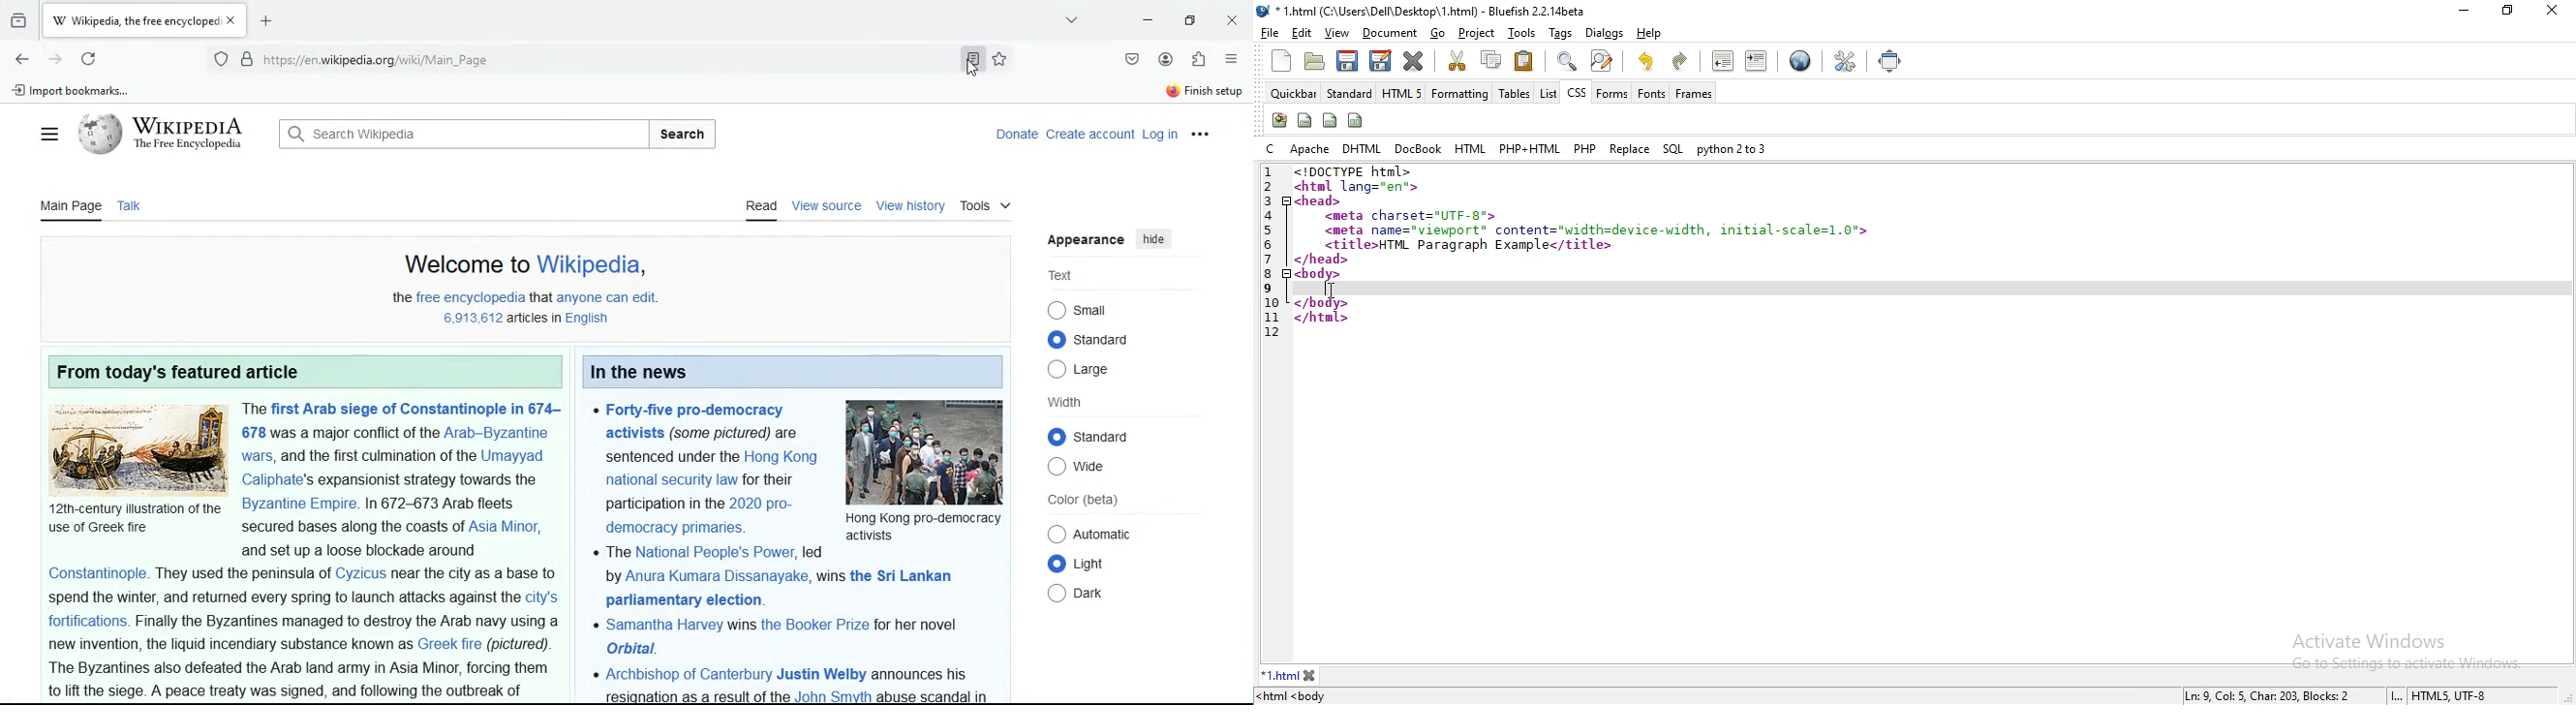 This screenshot has width=2576, height=728. I want to click on text, so click(796, 625).